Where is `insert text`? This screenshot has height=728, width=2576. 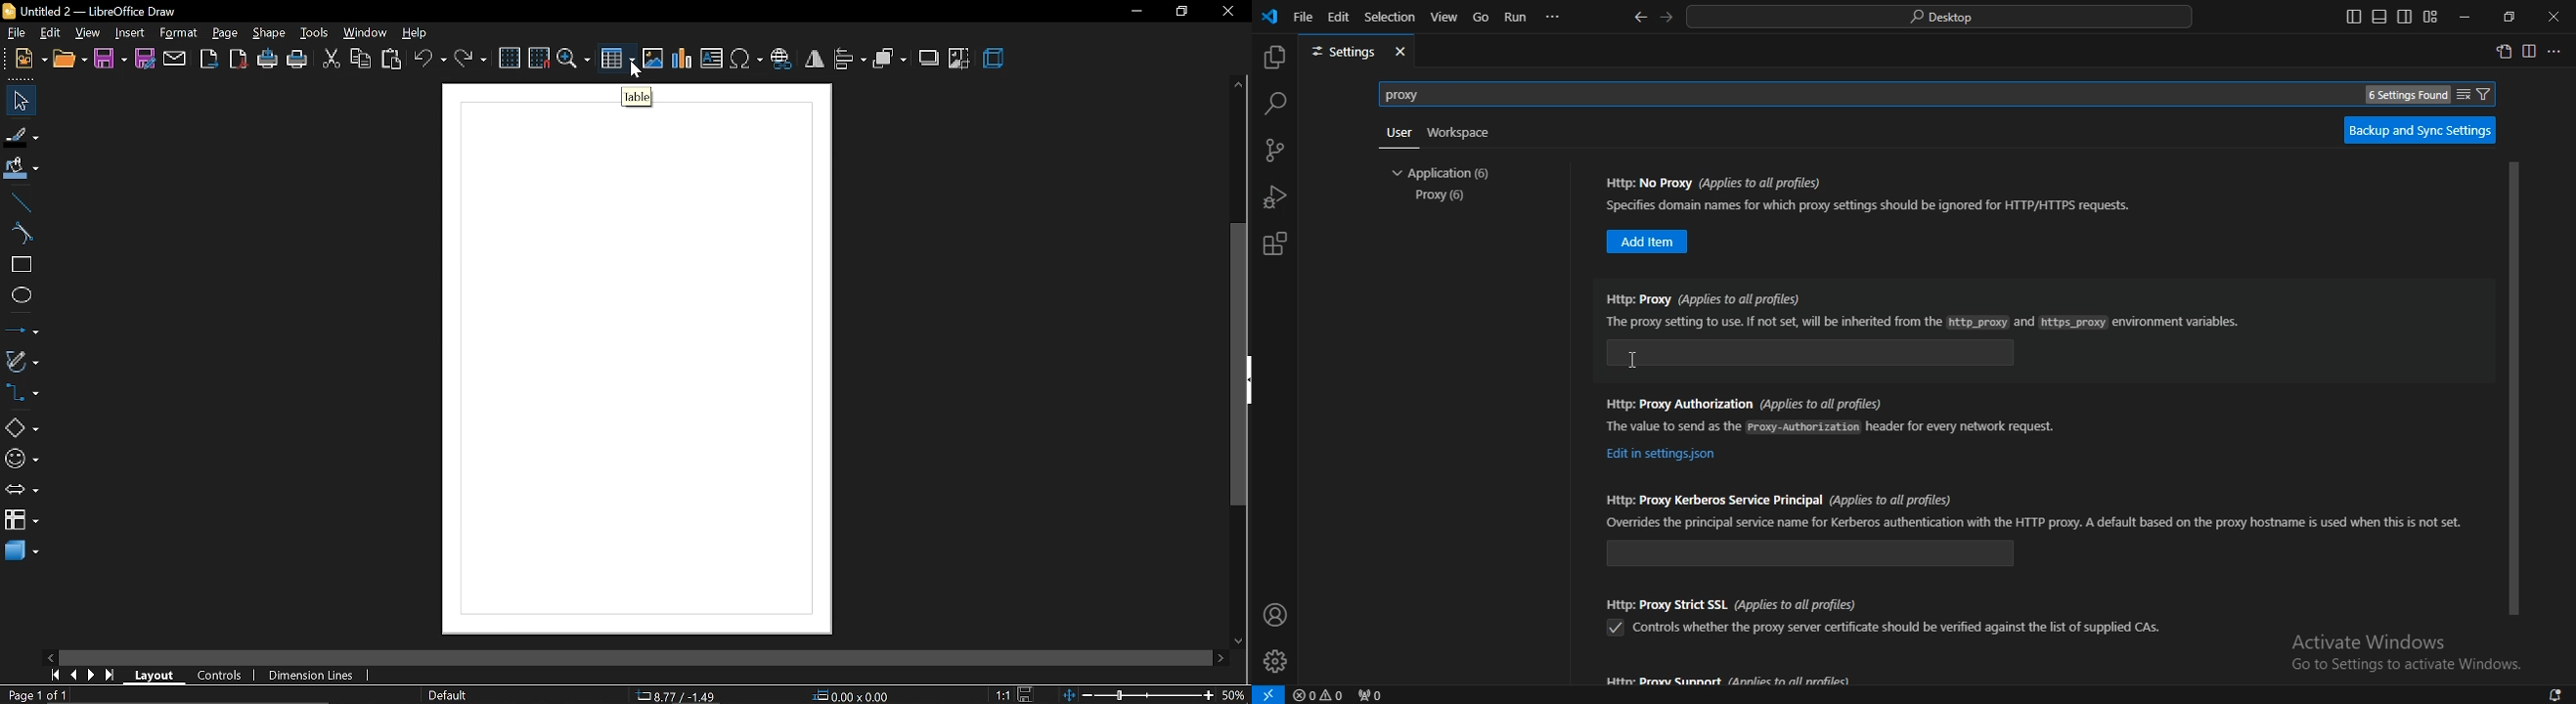 insert text is located at coordinates (712, 58).